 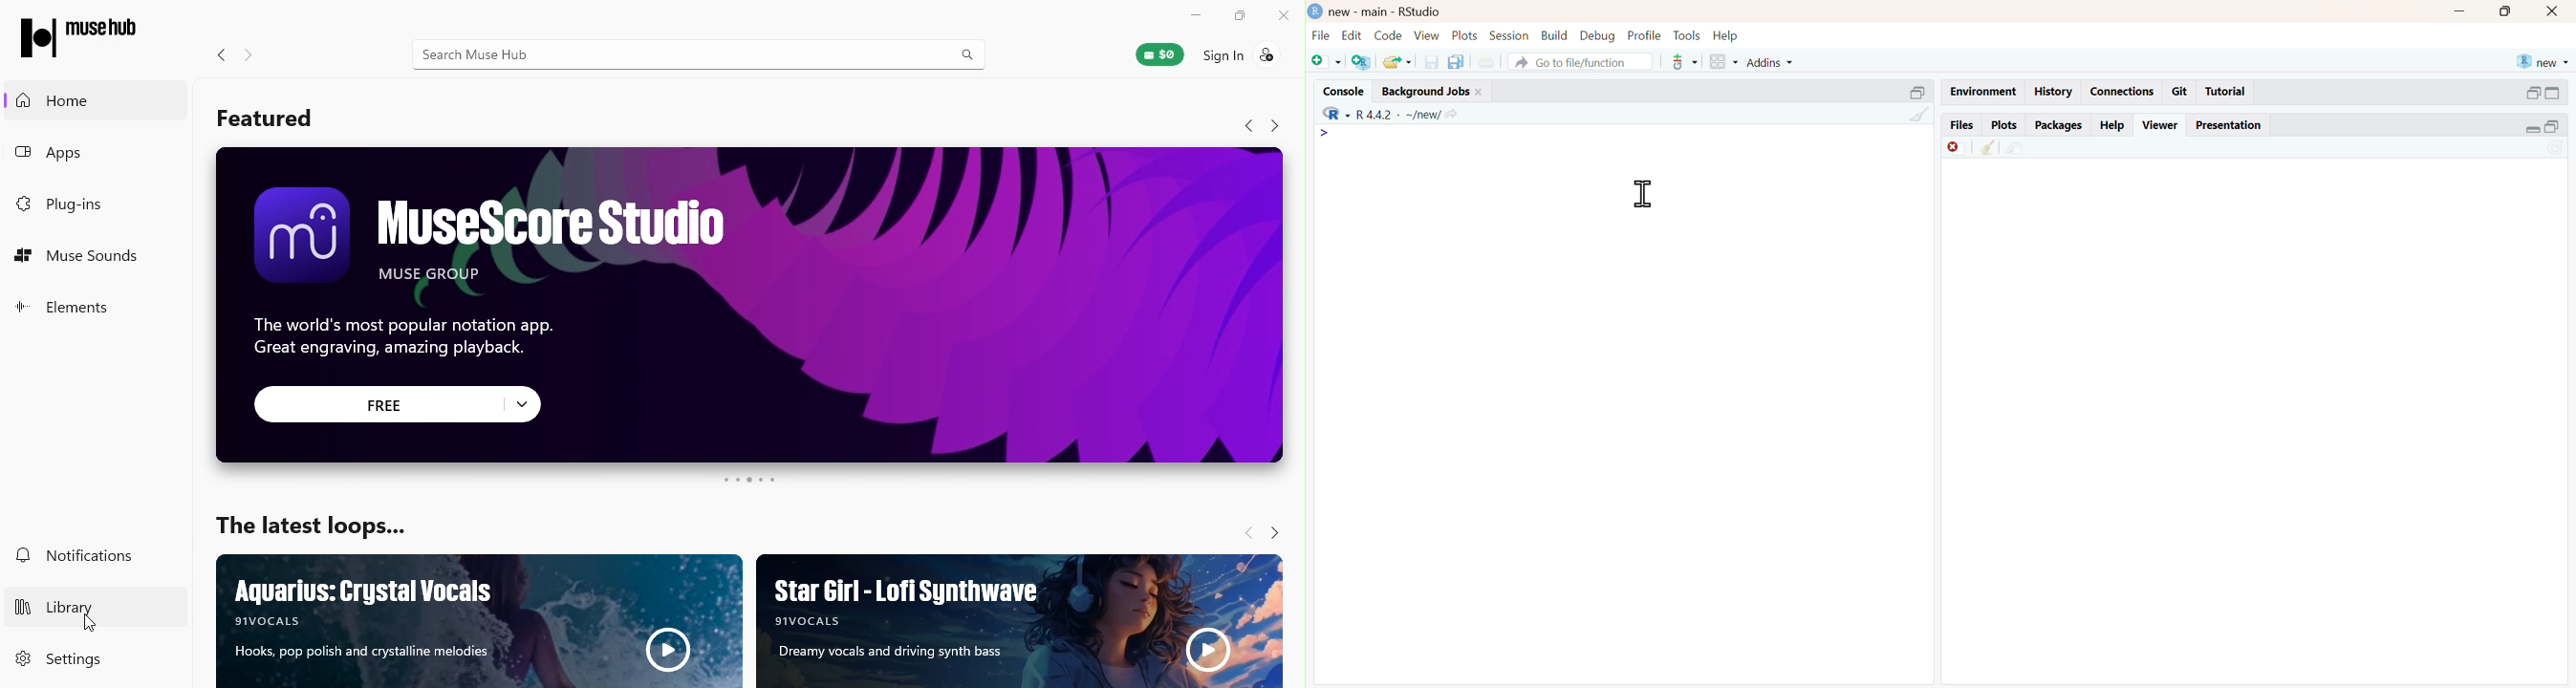 What do you see at coordinates (76, 151) in the screenshot?
I see `Apps` at bounding box center [76, 151].